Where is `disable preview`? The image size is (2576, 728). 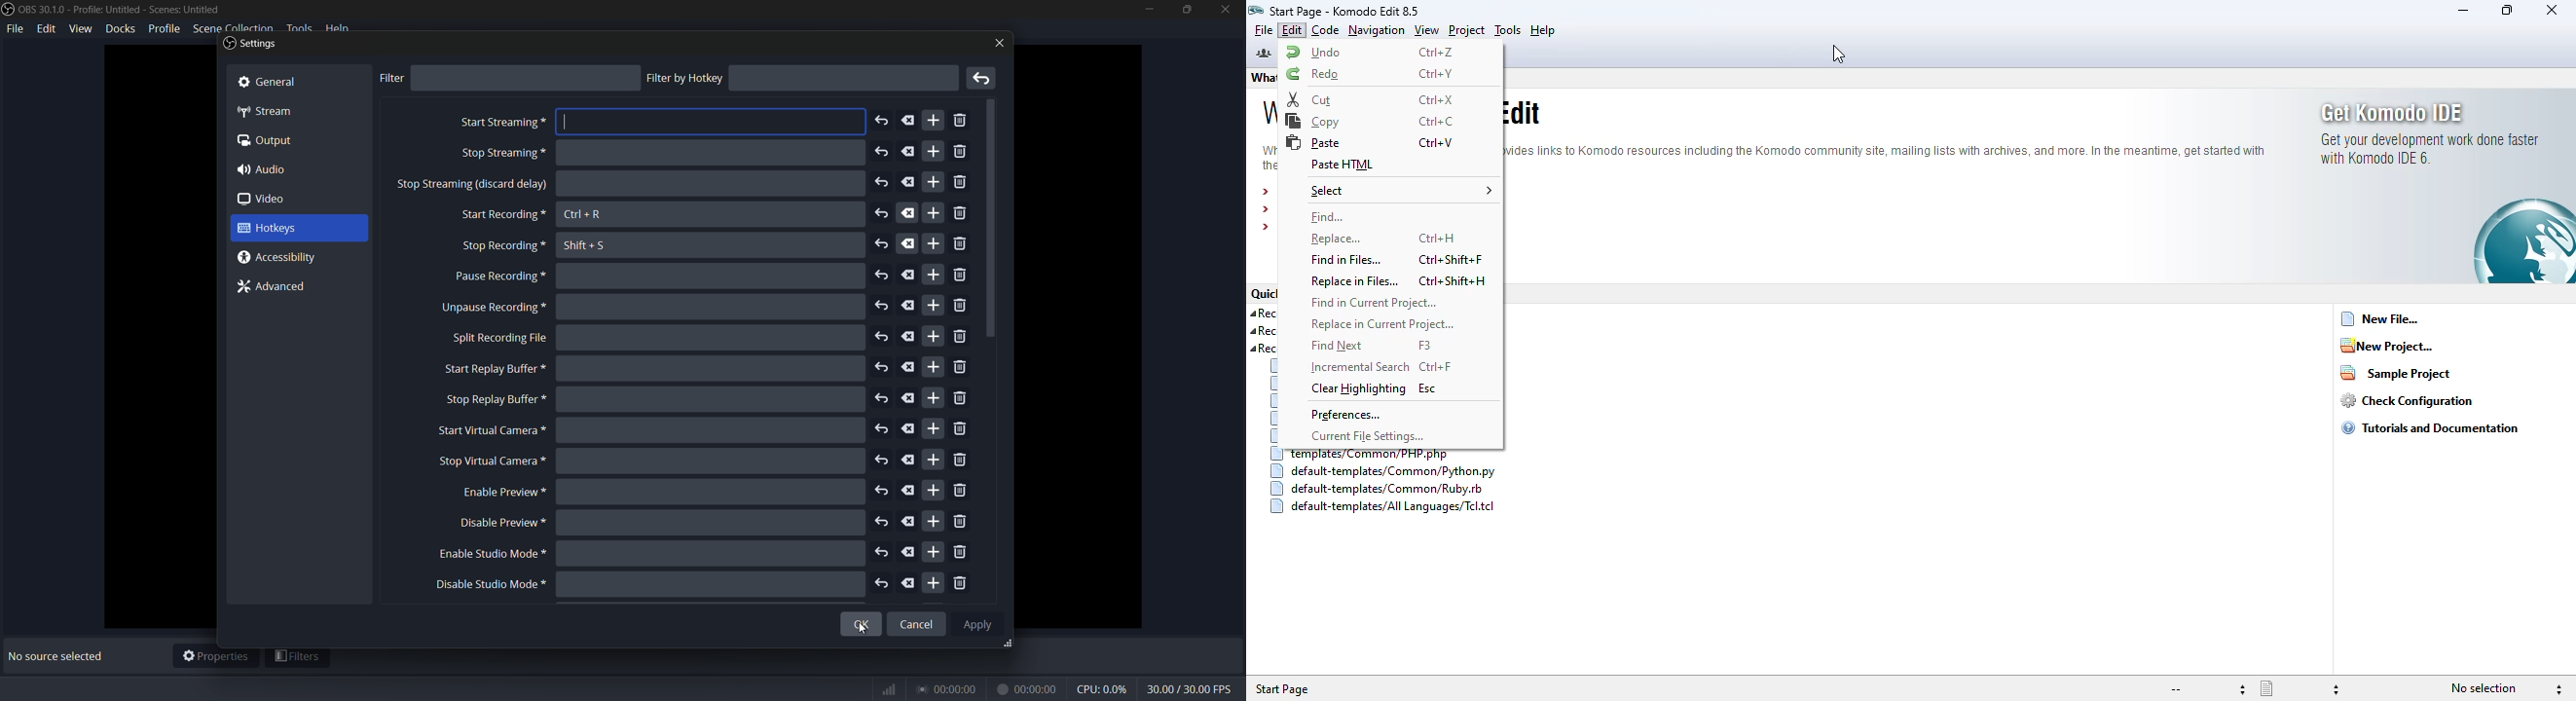
disable preview is located at coordinates (503, 523).